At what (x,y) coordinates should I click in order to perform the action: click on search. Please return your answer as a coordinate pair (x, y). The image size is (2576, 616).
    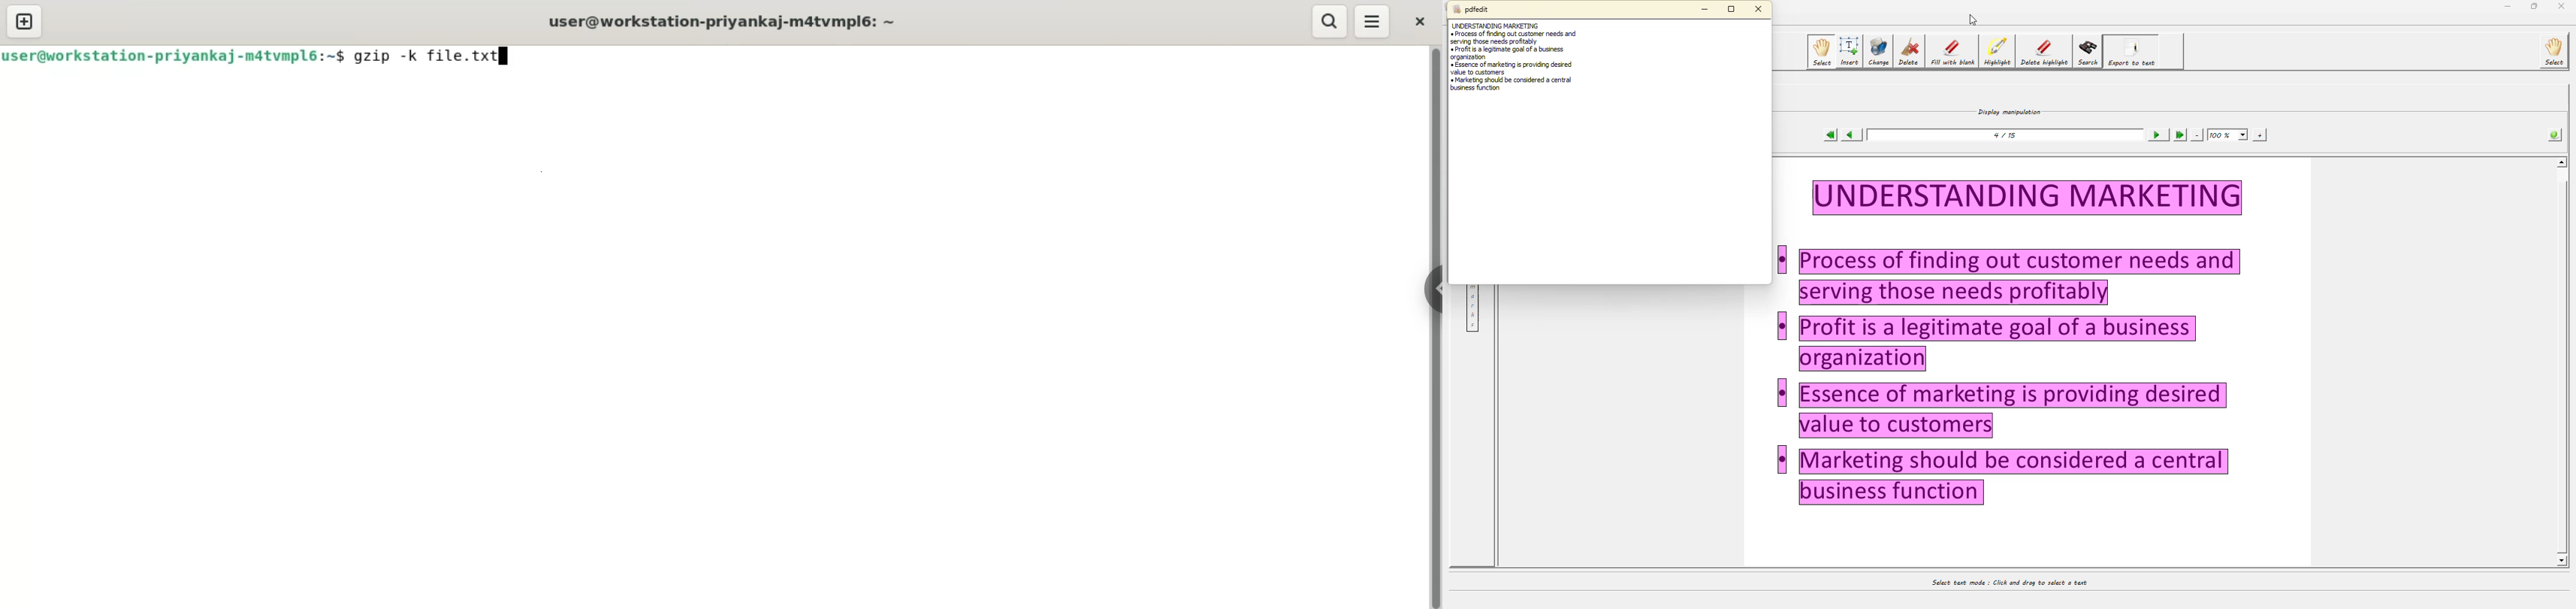
    Looking at the image, I should click on (1328, 20).